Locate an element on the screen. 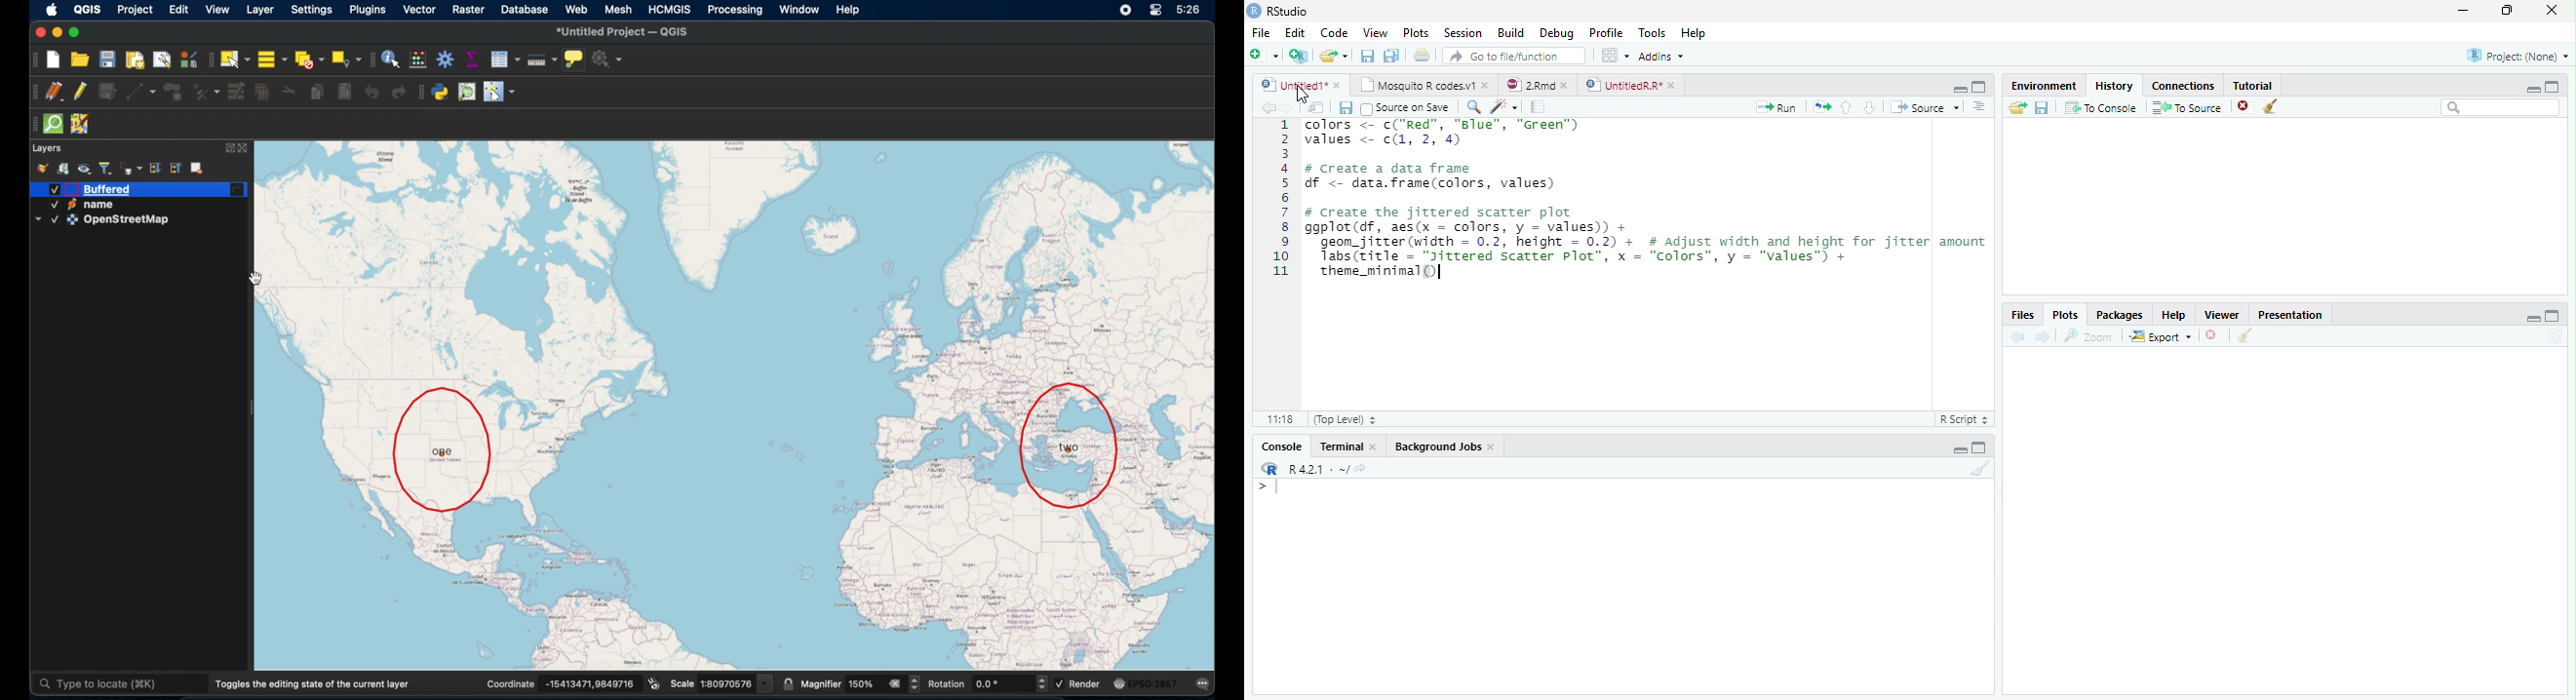 The width and height of the screenshot is (2576, 700). messages is located at coordinates (1205, 684).